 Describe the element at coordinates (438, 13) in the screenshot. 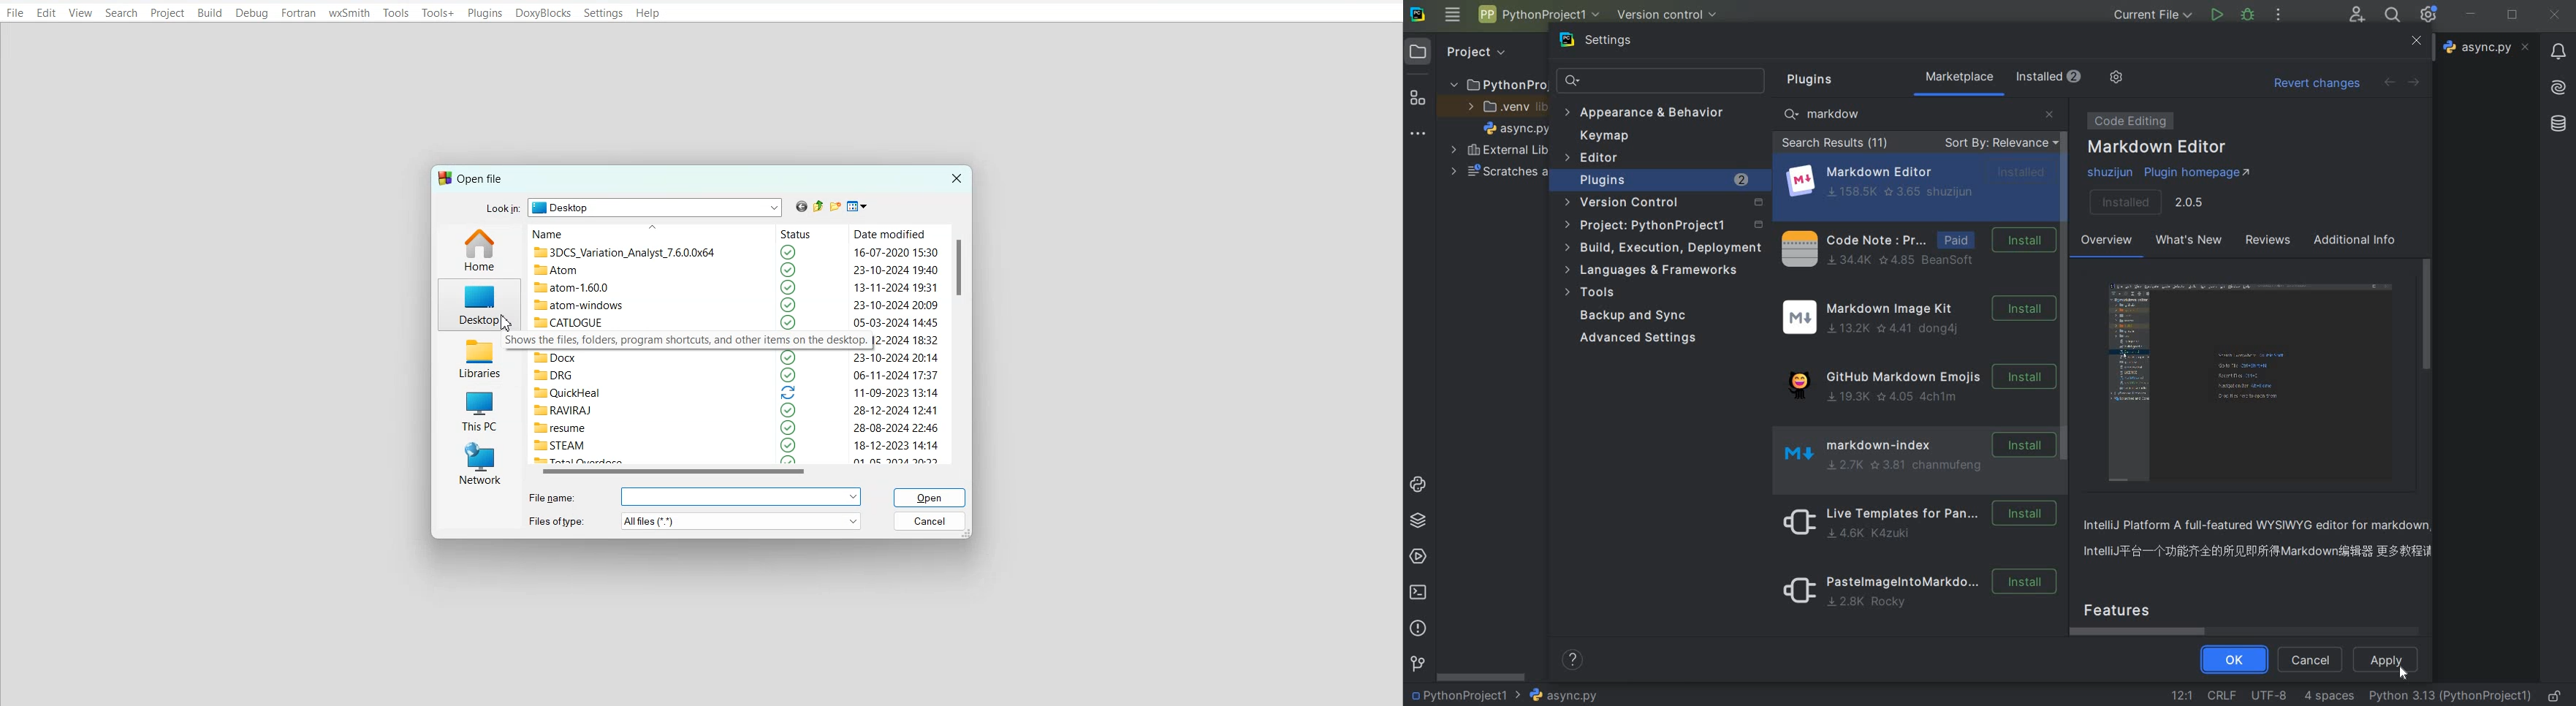

I see `Tools+` at that location.